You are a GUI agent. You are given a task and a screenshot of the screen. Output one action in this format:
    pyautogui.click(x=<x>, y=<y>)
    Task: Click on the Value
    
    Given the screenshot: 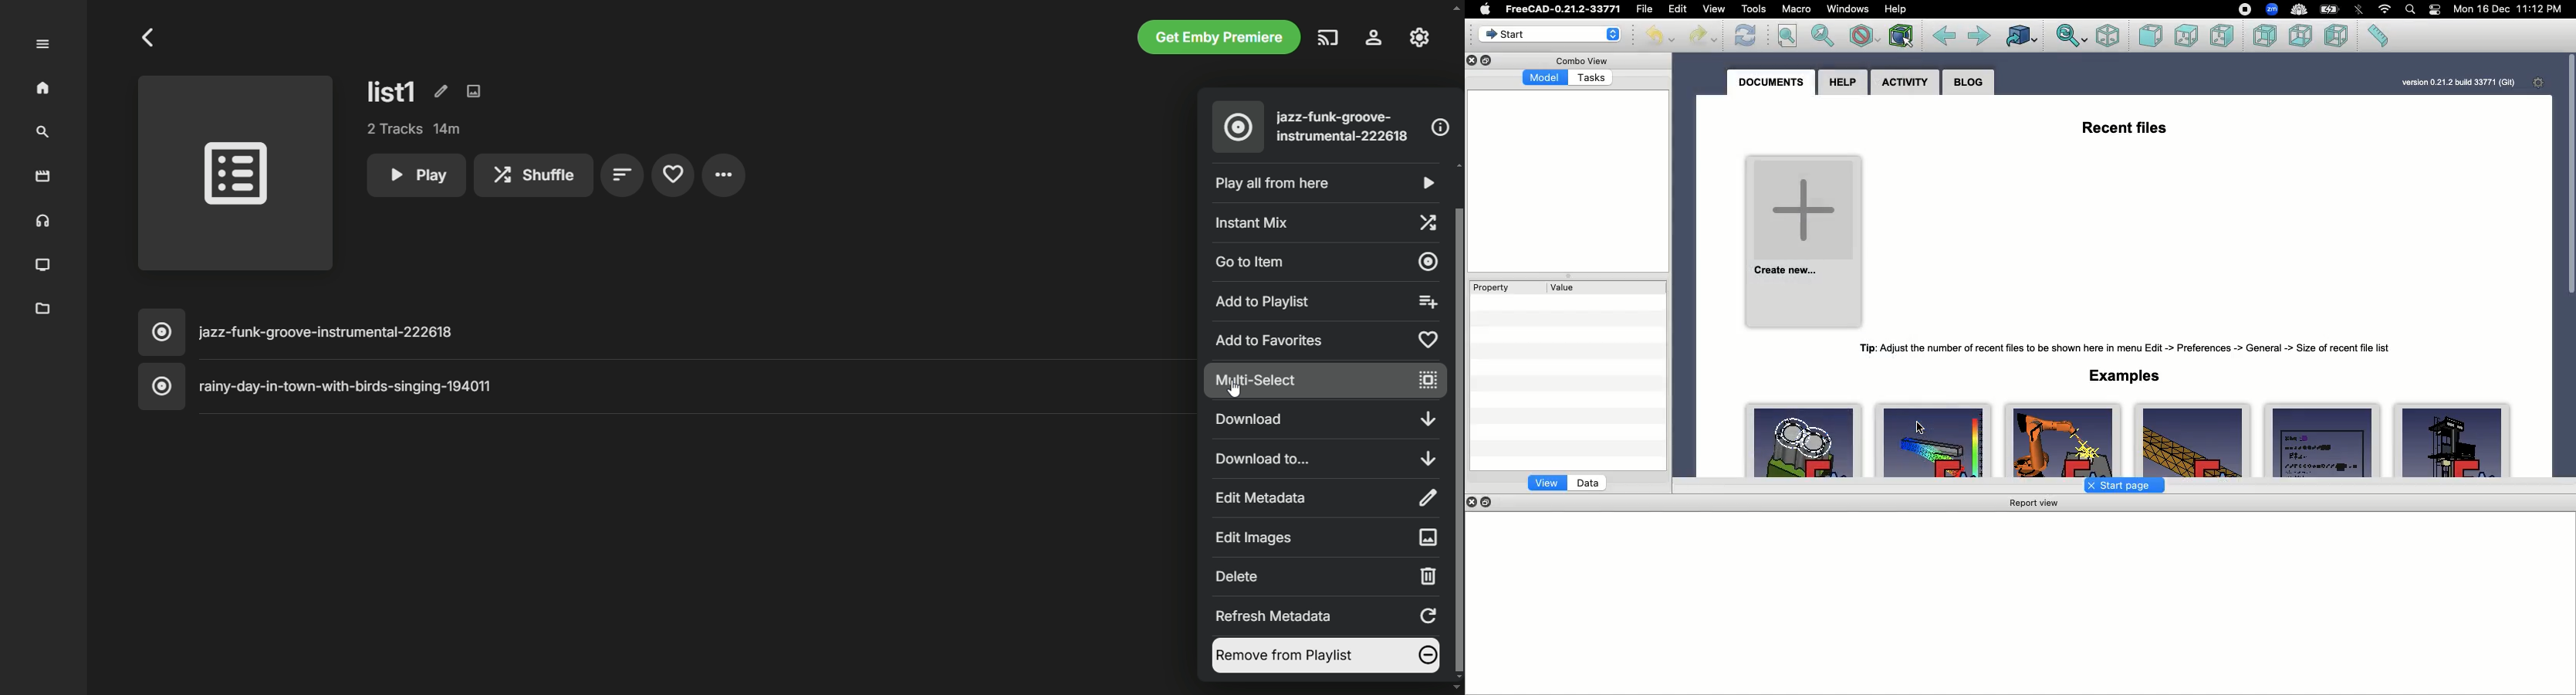 What is the action you would take?
    pyautogui.click(x=1562, y=285)
    